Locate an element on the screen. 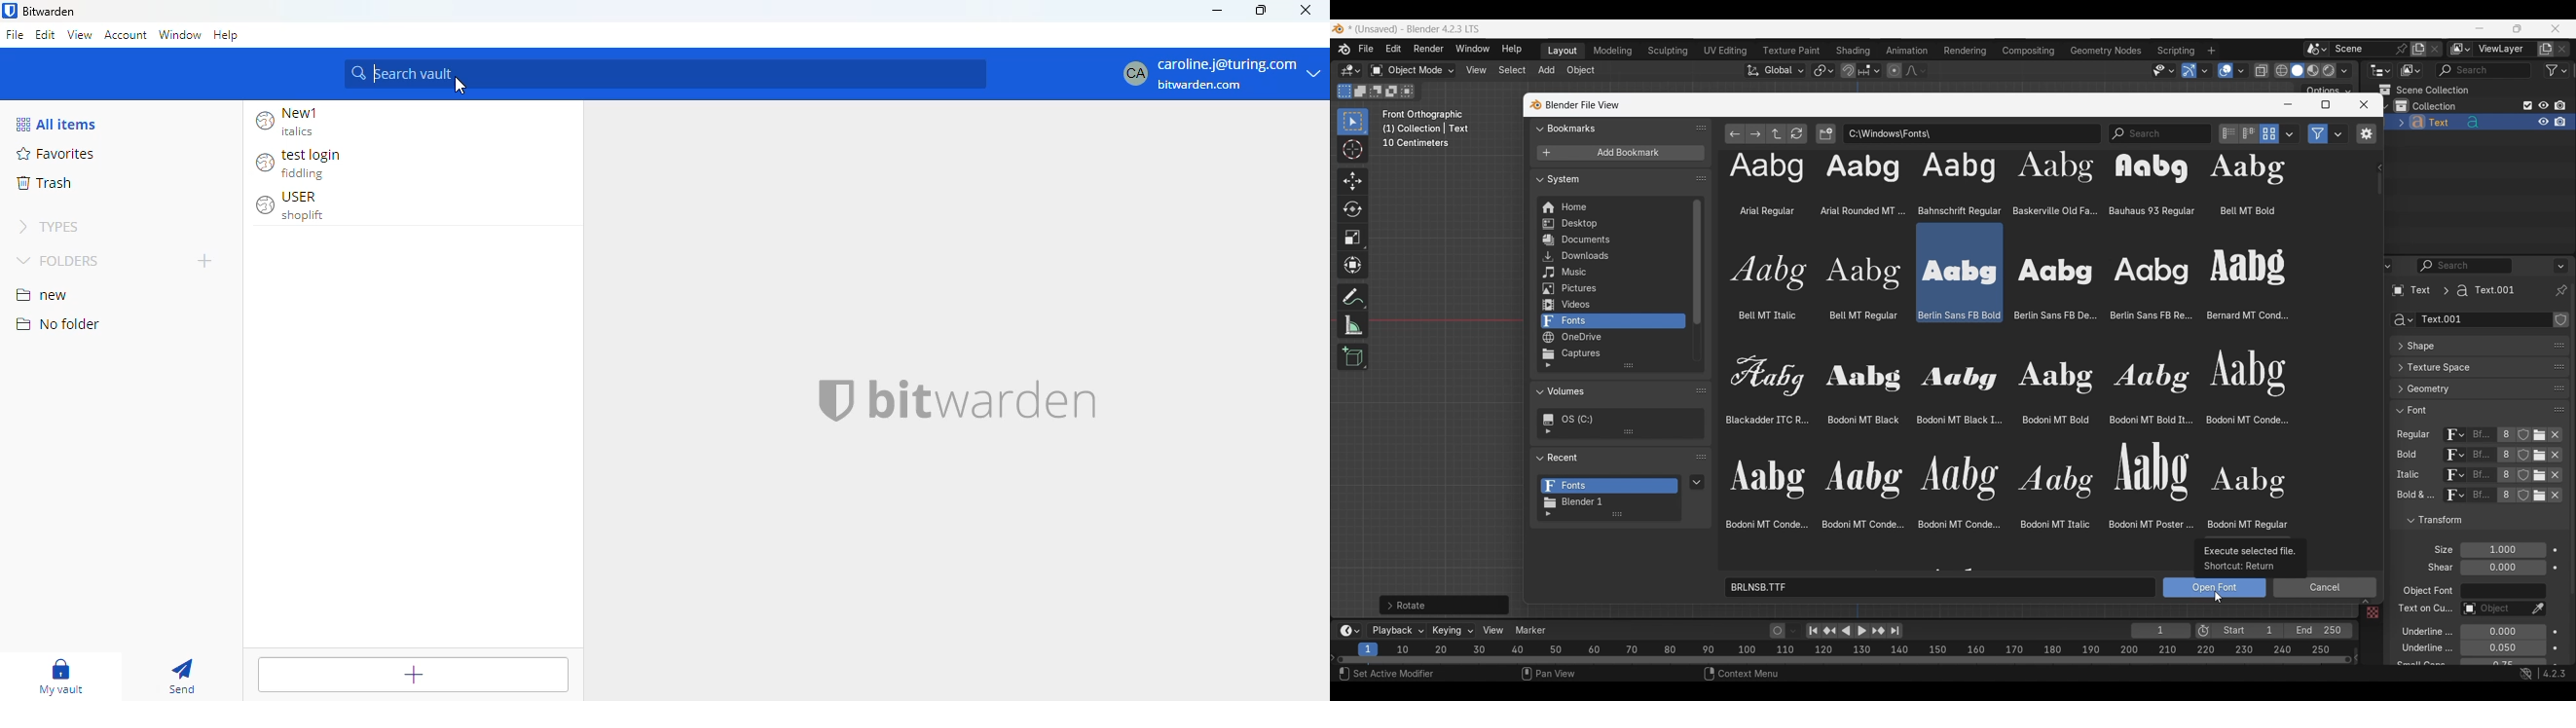 The width and height of the screenshot is (2576, 728). Extend existing selection is located at coordinates (1360, 92).